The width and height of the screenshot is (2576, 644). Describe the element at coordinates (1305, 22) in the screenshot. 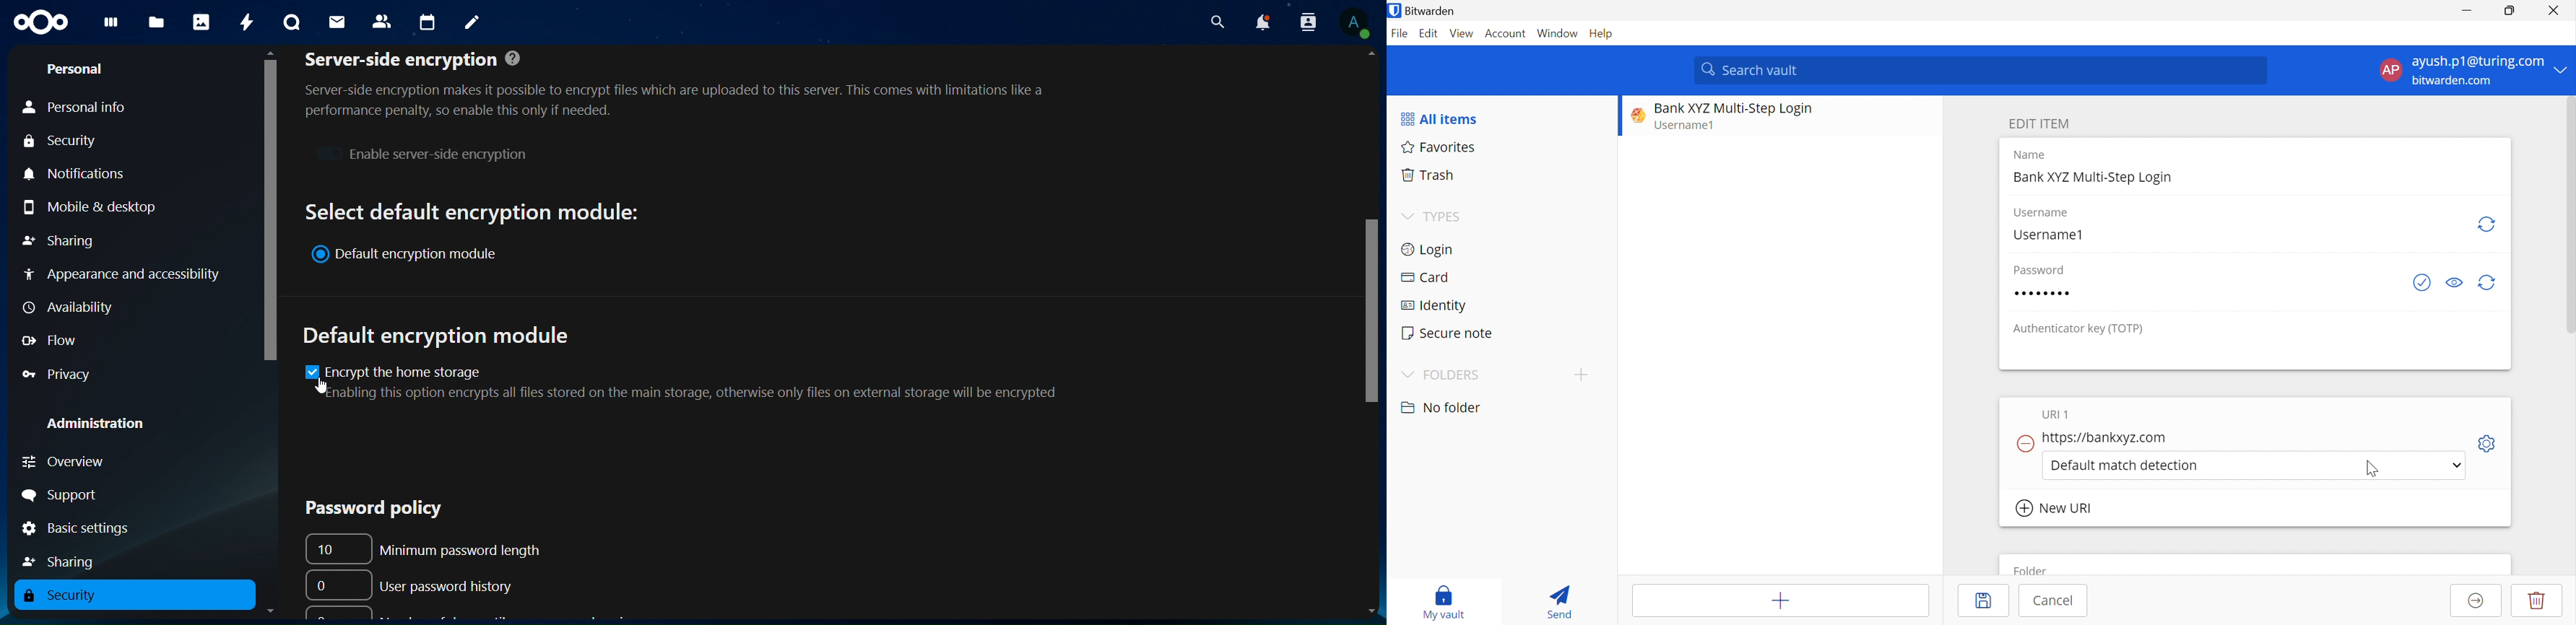

I see `notification` at that location.